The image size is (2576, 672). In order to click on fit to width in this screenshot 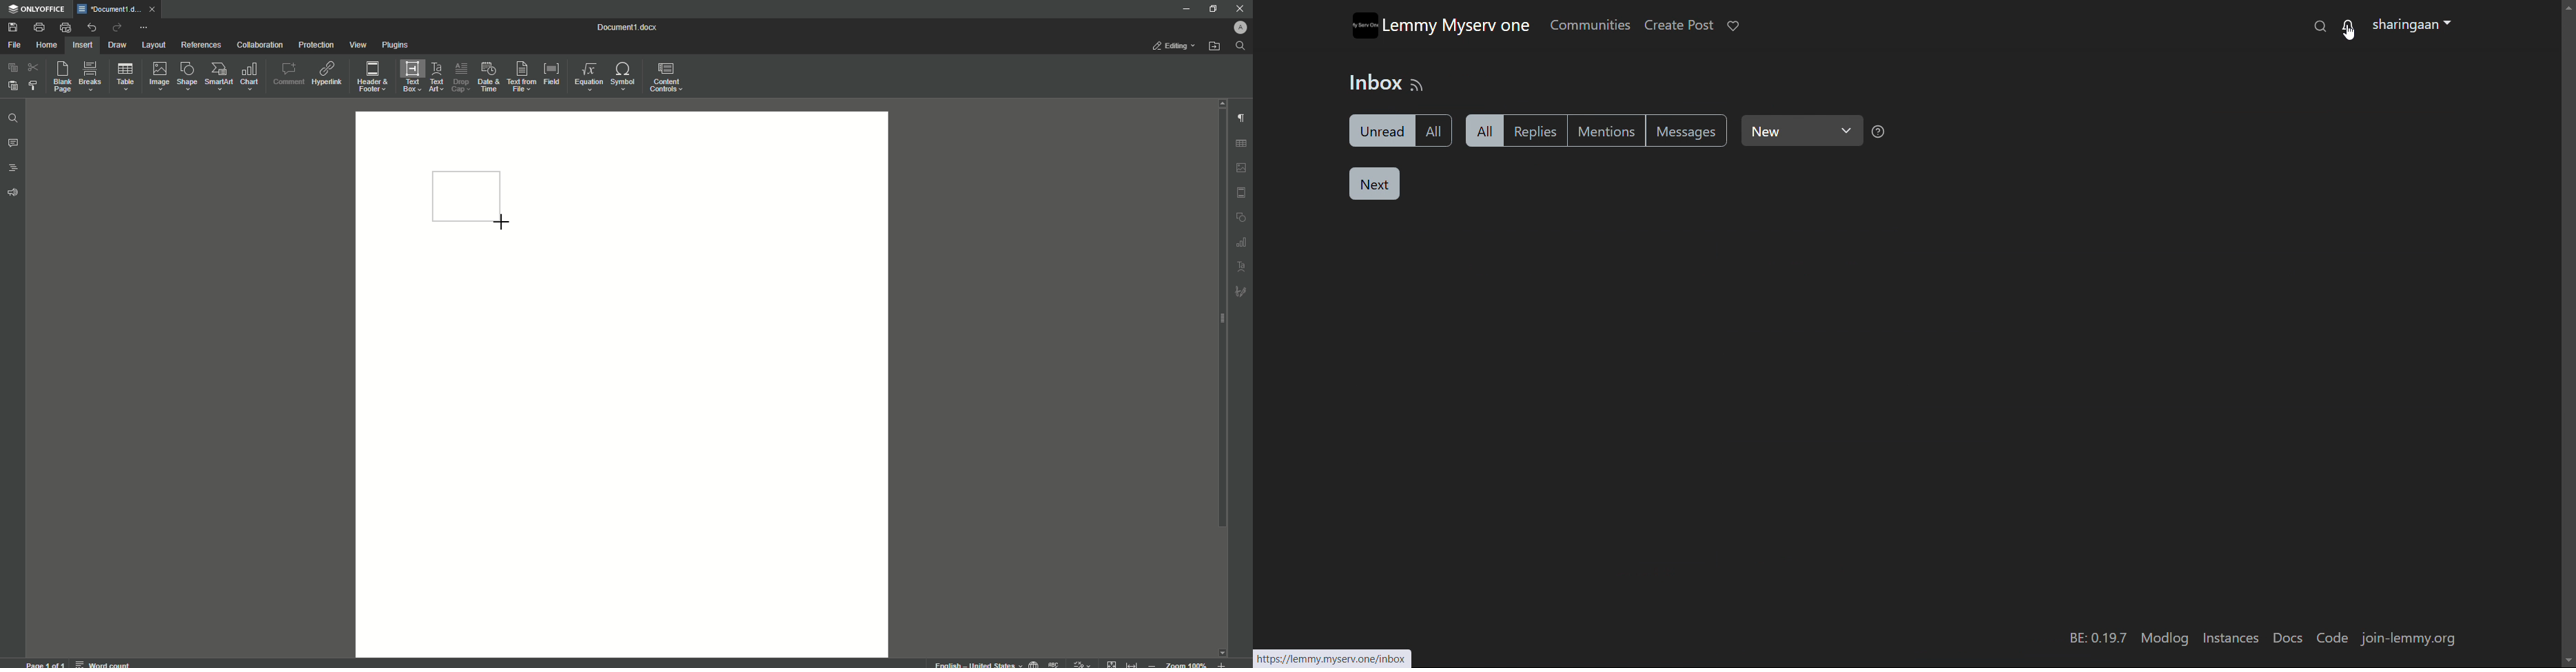, I will do `click(1135, 663)`.